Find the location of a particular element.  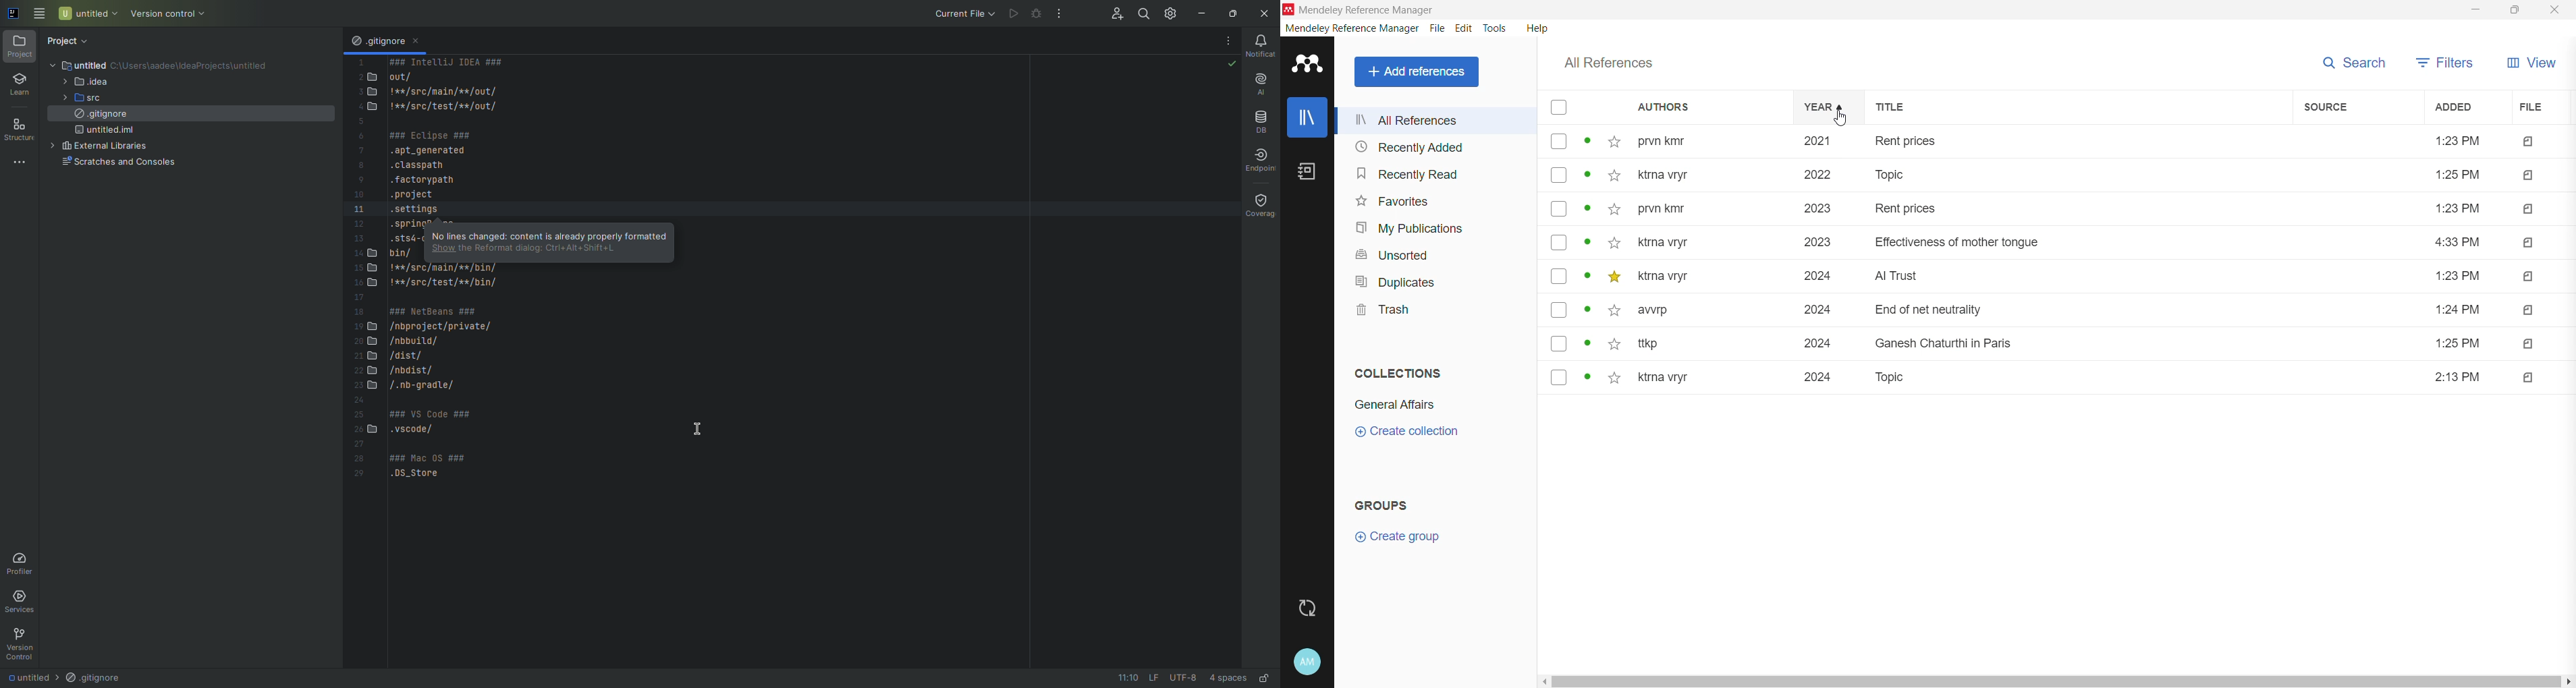

click to add to favorites is located at coordinates (1612, 343).